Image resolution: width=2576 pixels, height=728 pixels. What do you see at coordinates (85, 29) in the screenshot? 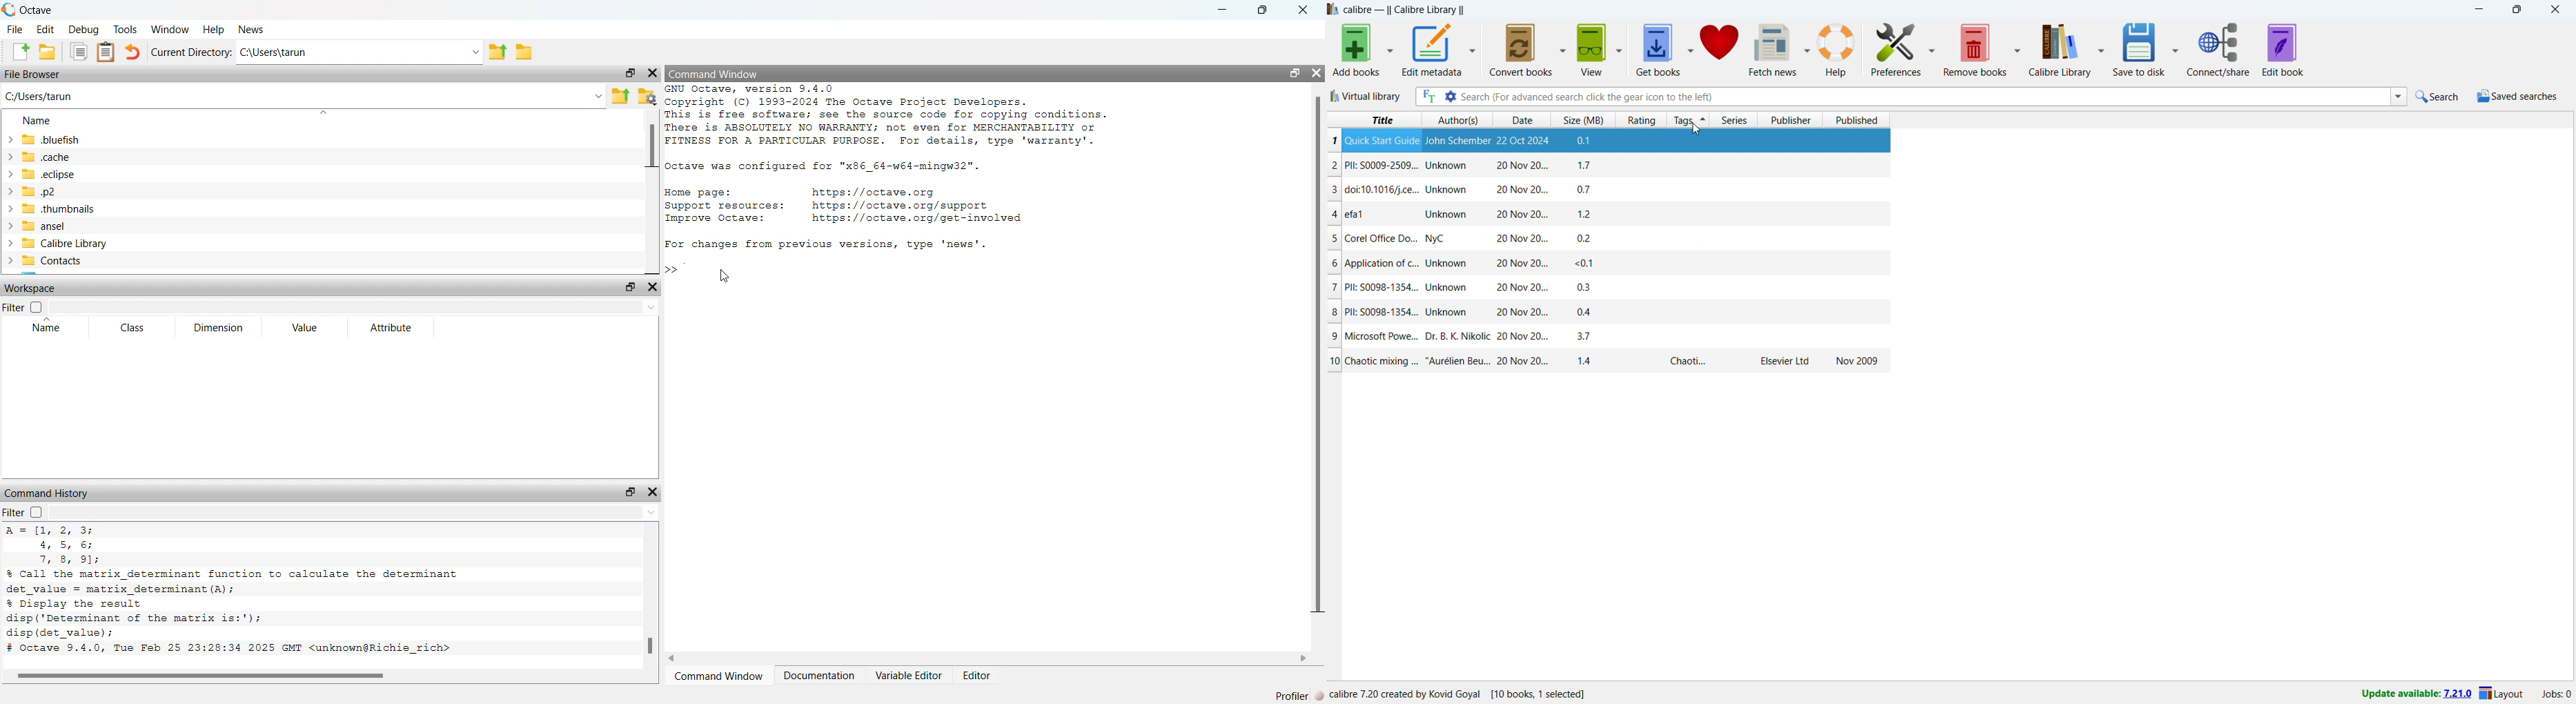
I see `debug` at bounding box center [85, 29].